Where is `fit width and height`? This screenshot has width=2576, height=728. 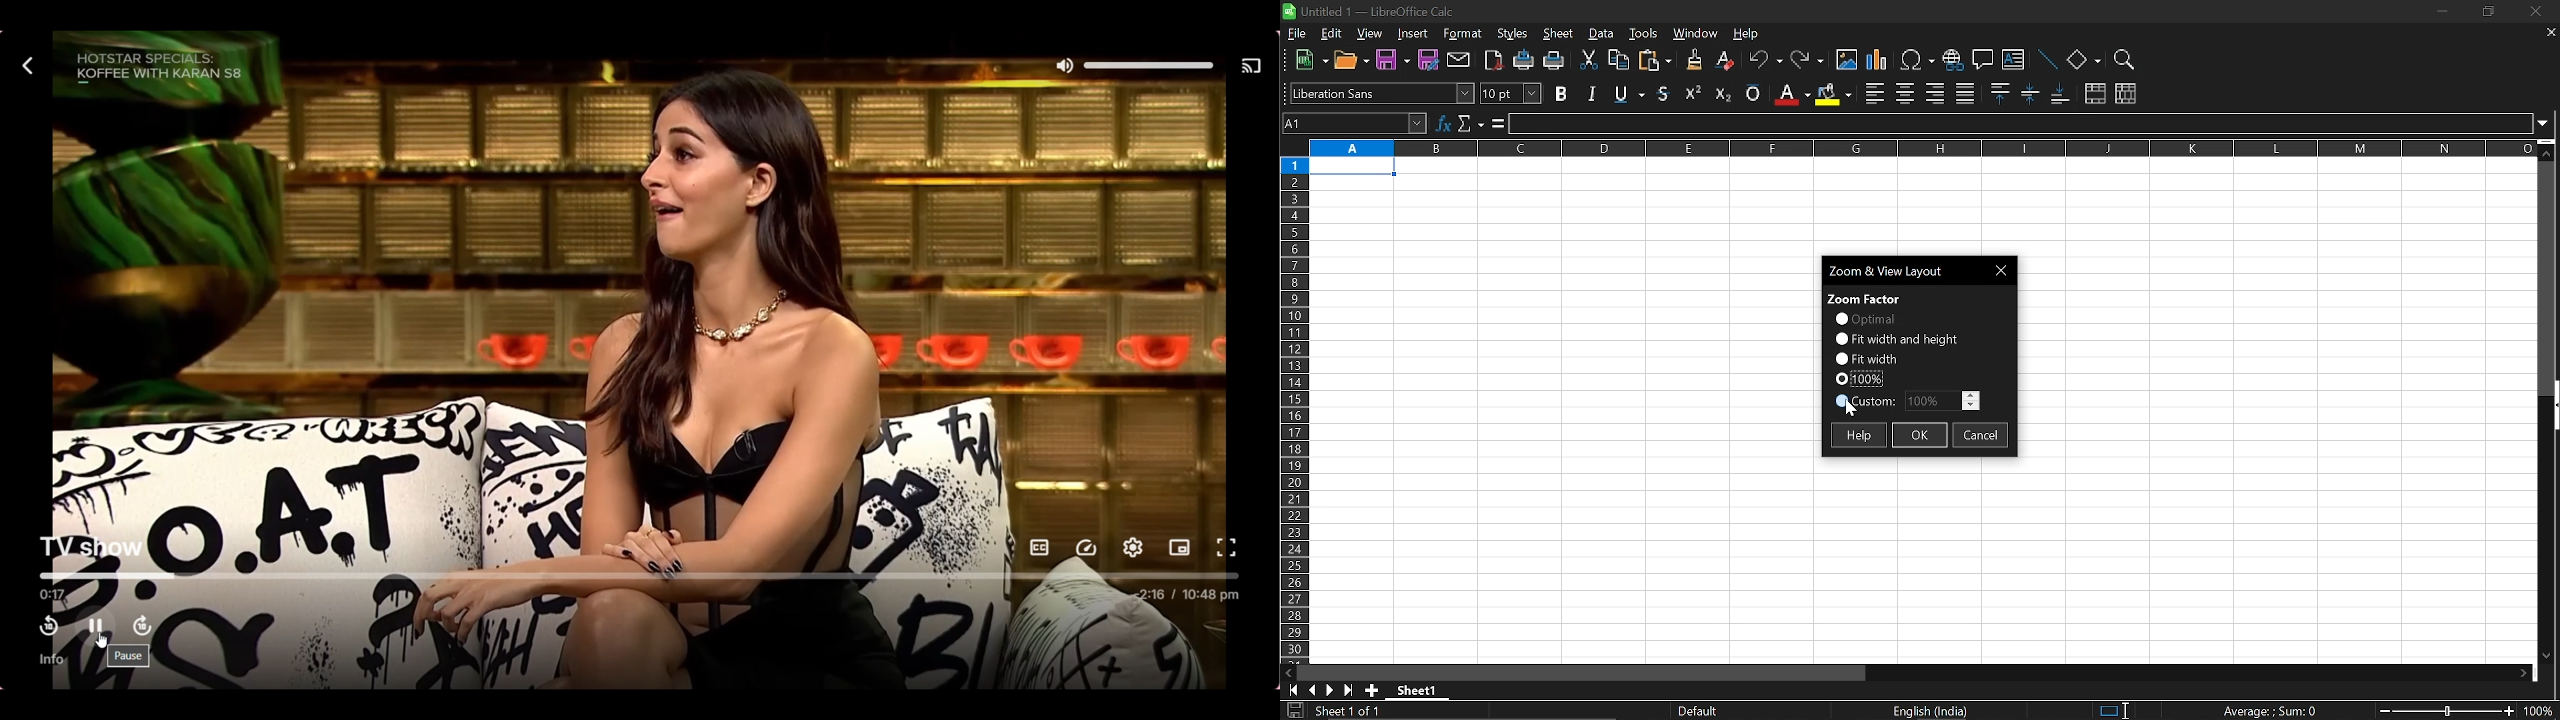 fit width and height is located at coordinates (1899, 338).